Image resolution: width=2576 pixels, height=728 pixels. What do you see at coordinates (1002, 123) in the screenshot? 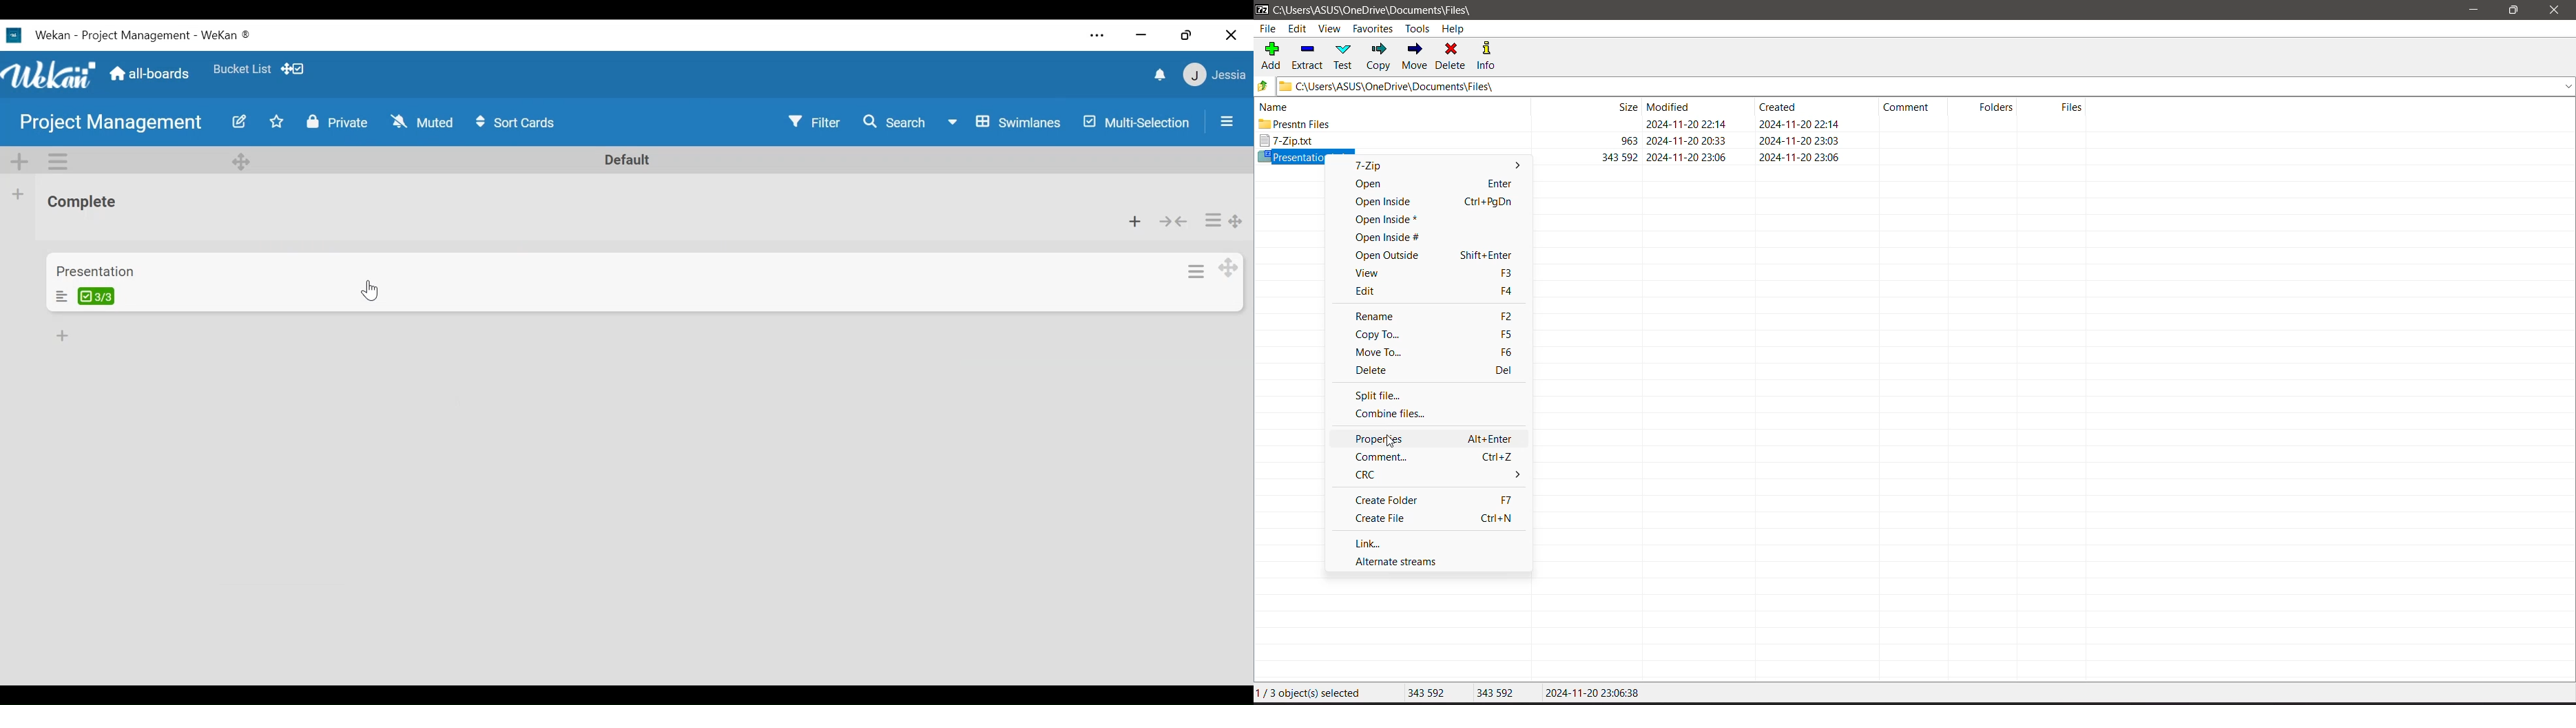
I see `Board View` at bounding box center [1002, 123].